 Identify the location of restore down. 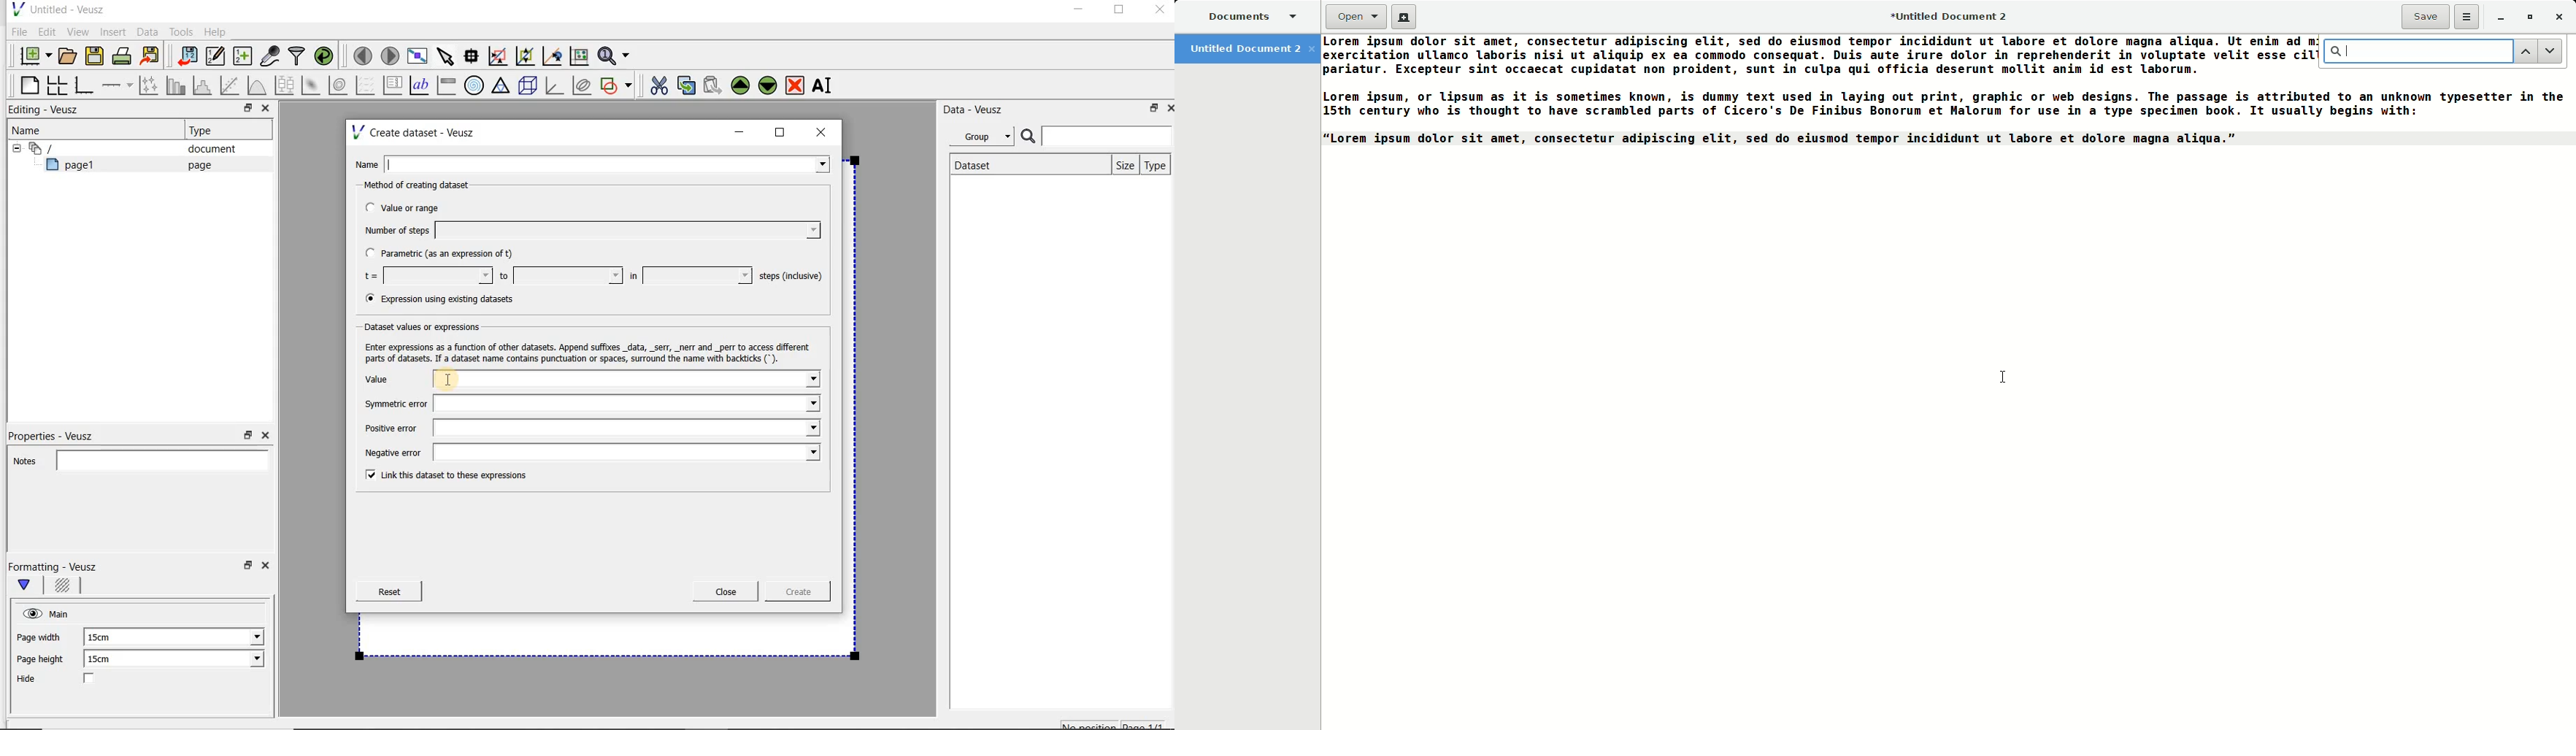
(1150, 110).